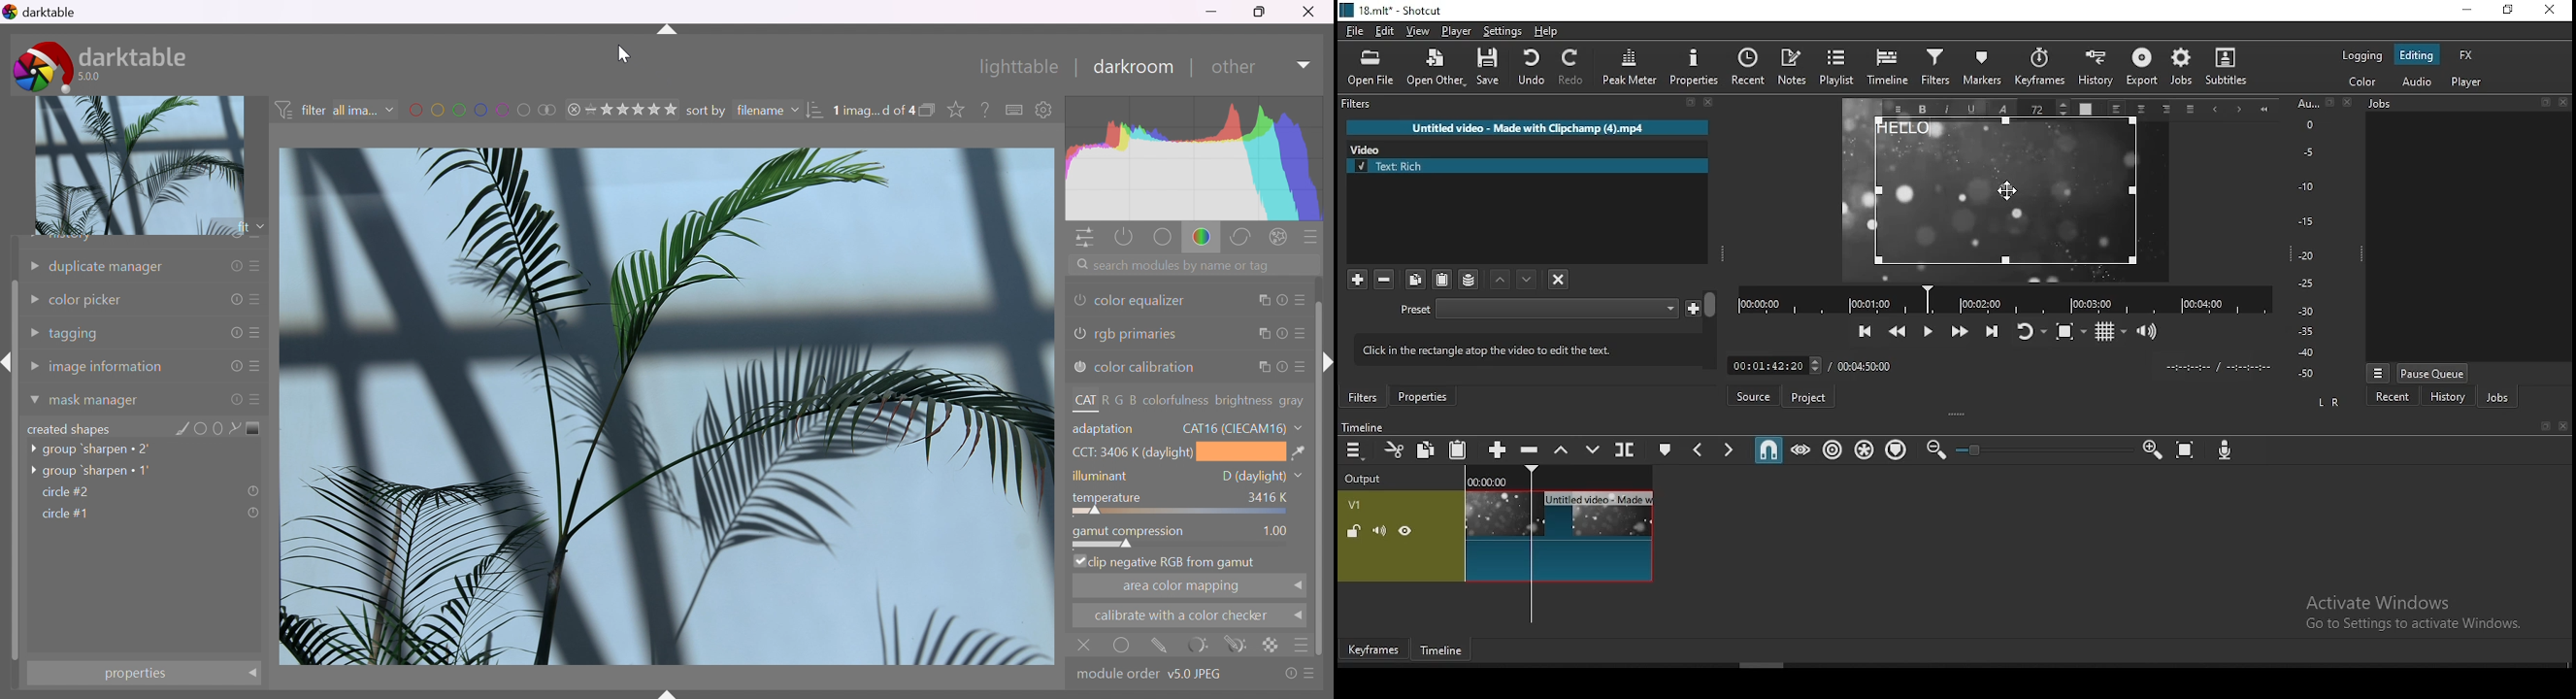 Image resolution: width=2576 pixels, height=700 pixels. Describe the element at coordinates (2378, 373) in the screenshot. I see `Menu` at that location.